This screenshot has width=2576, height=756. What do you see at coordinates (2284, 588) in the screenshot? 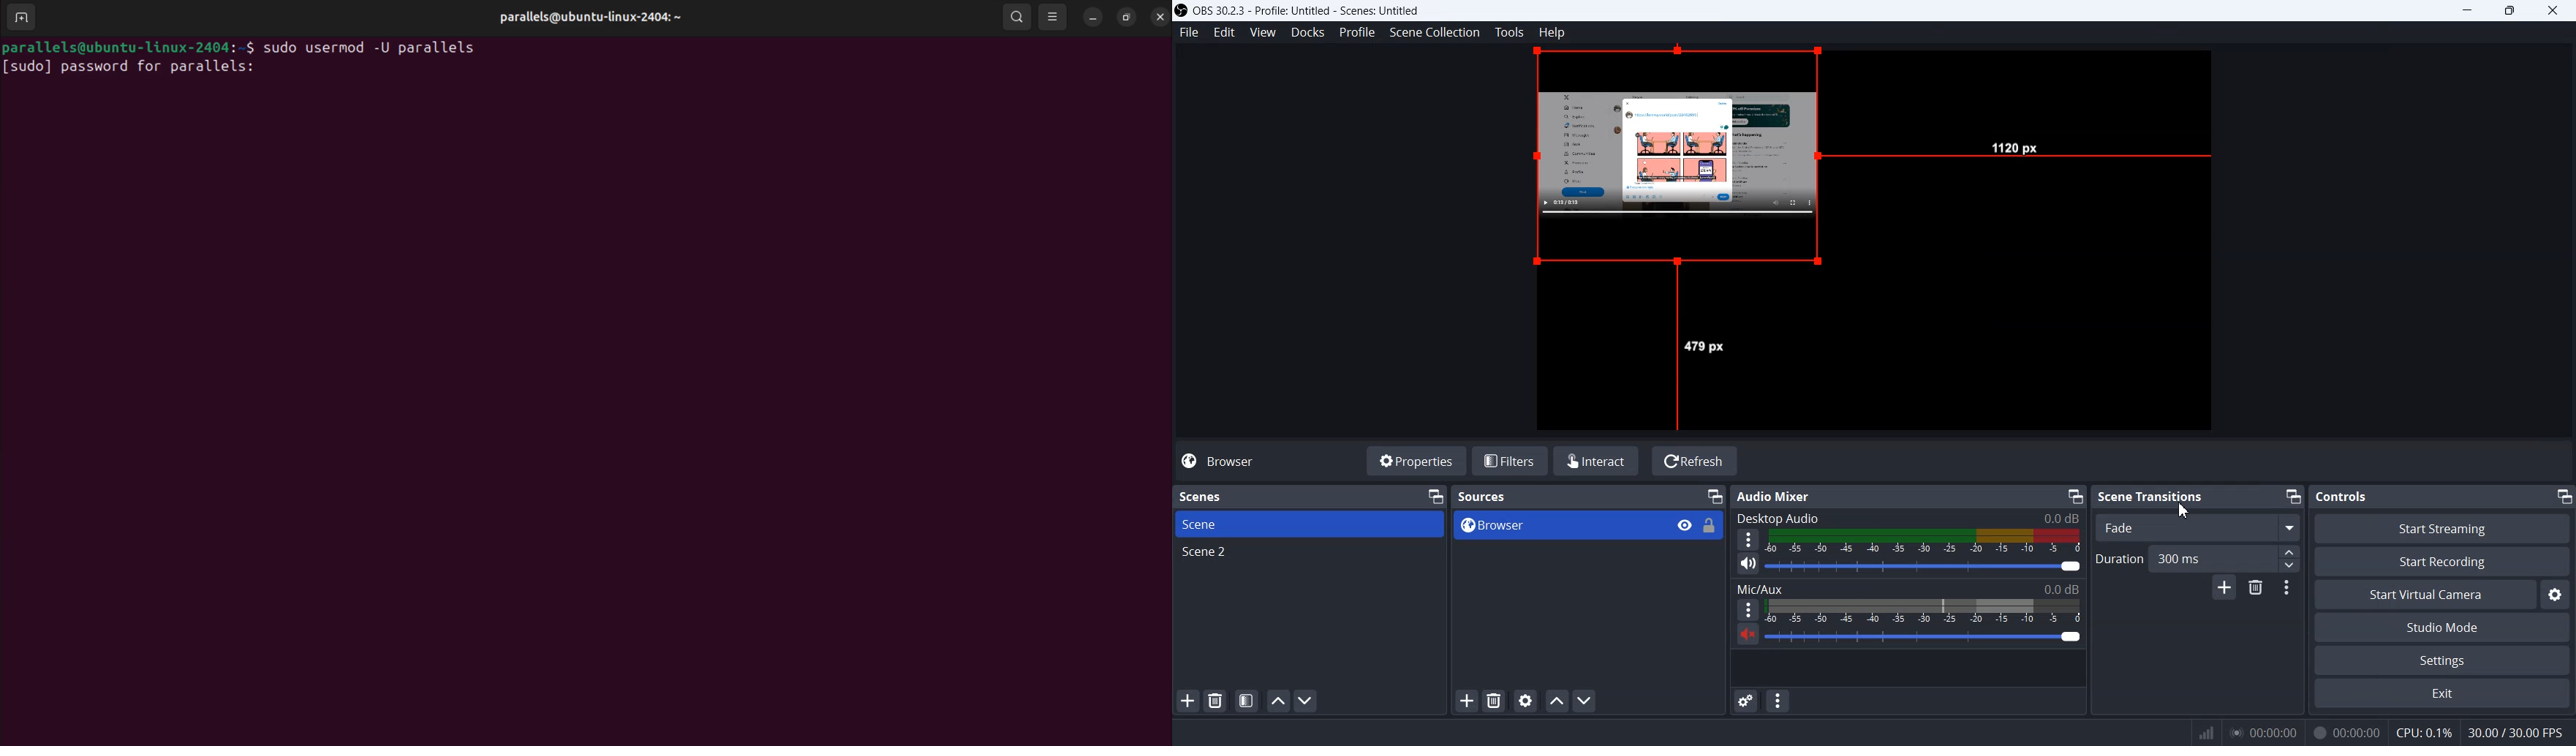
I see `Transition properties` at bounding box center [2284, 588].